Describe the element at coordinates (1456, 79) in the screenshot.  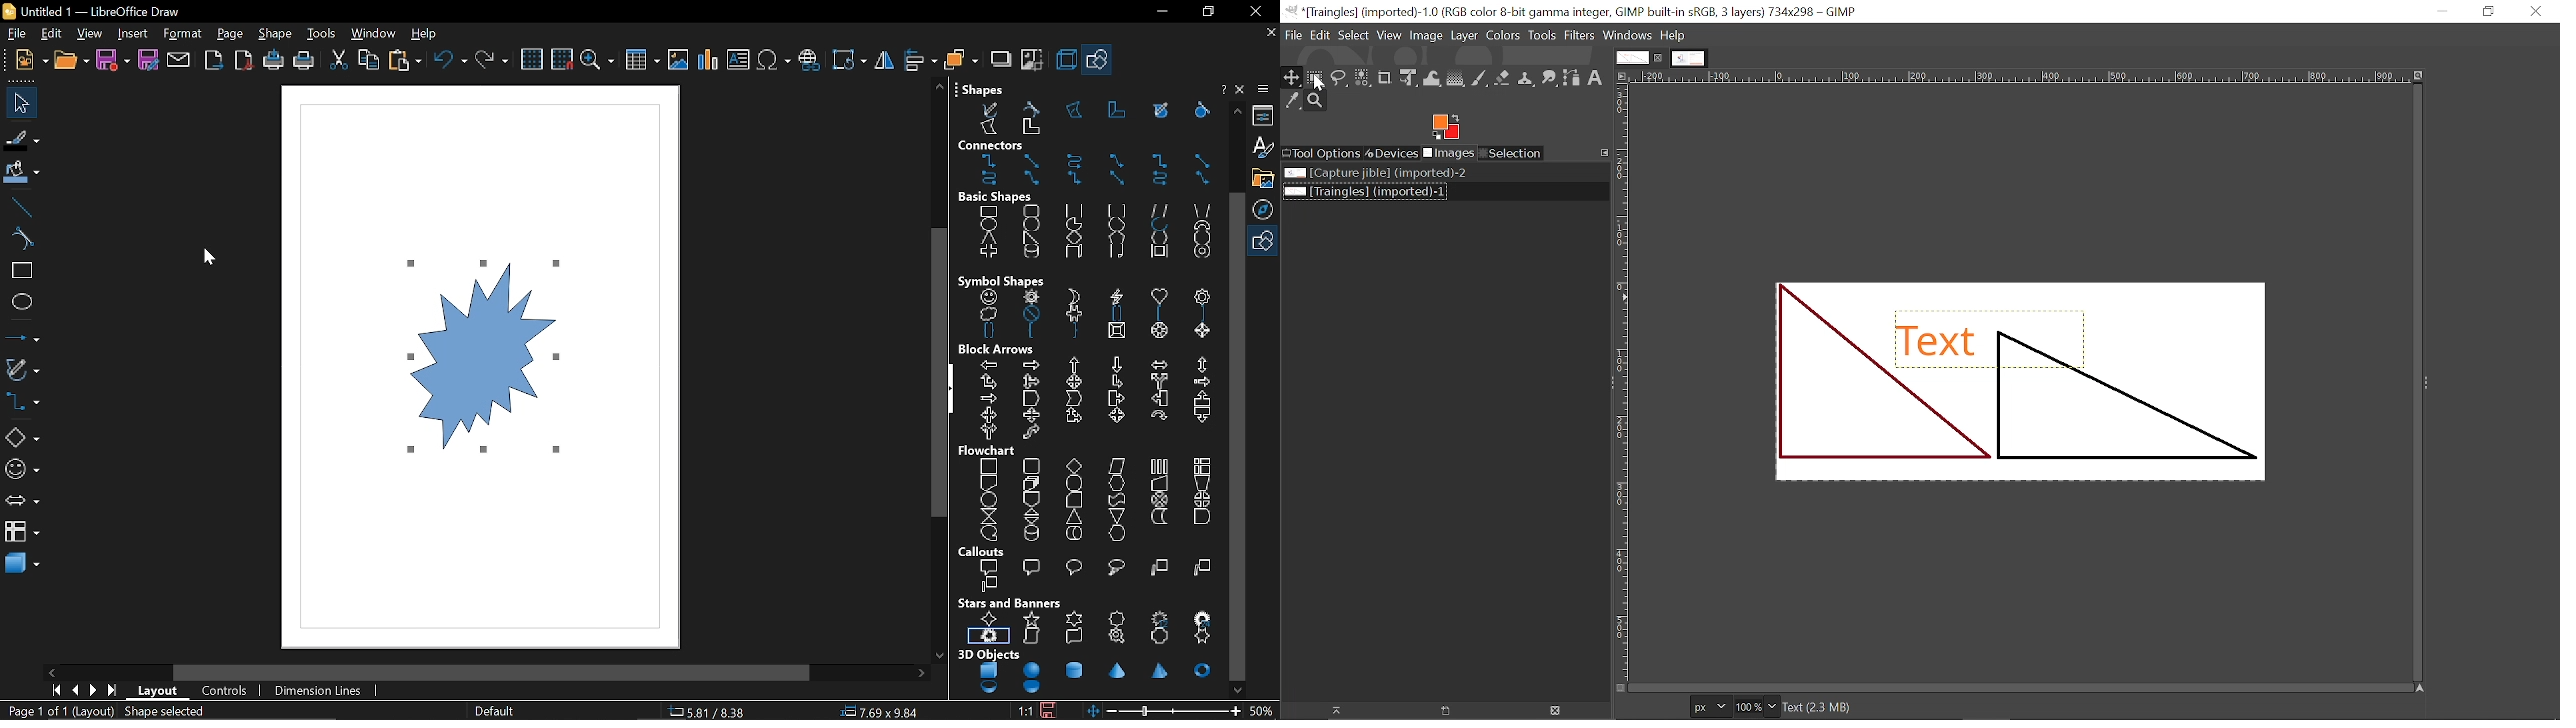
I see `Gradient tool` at that location.